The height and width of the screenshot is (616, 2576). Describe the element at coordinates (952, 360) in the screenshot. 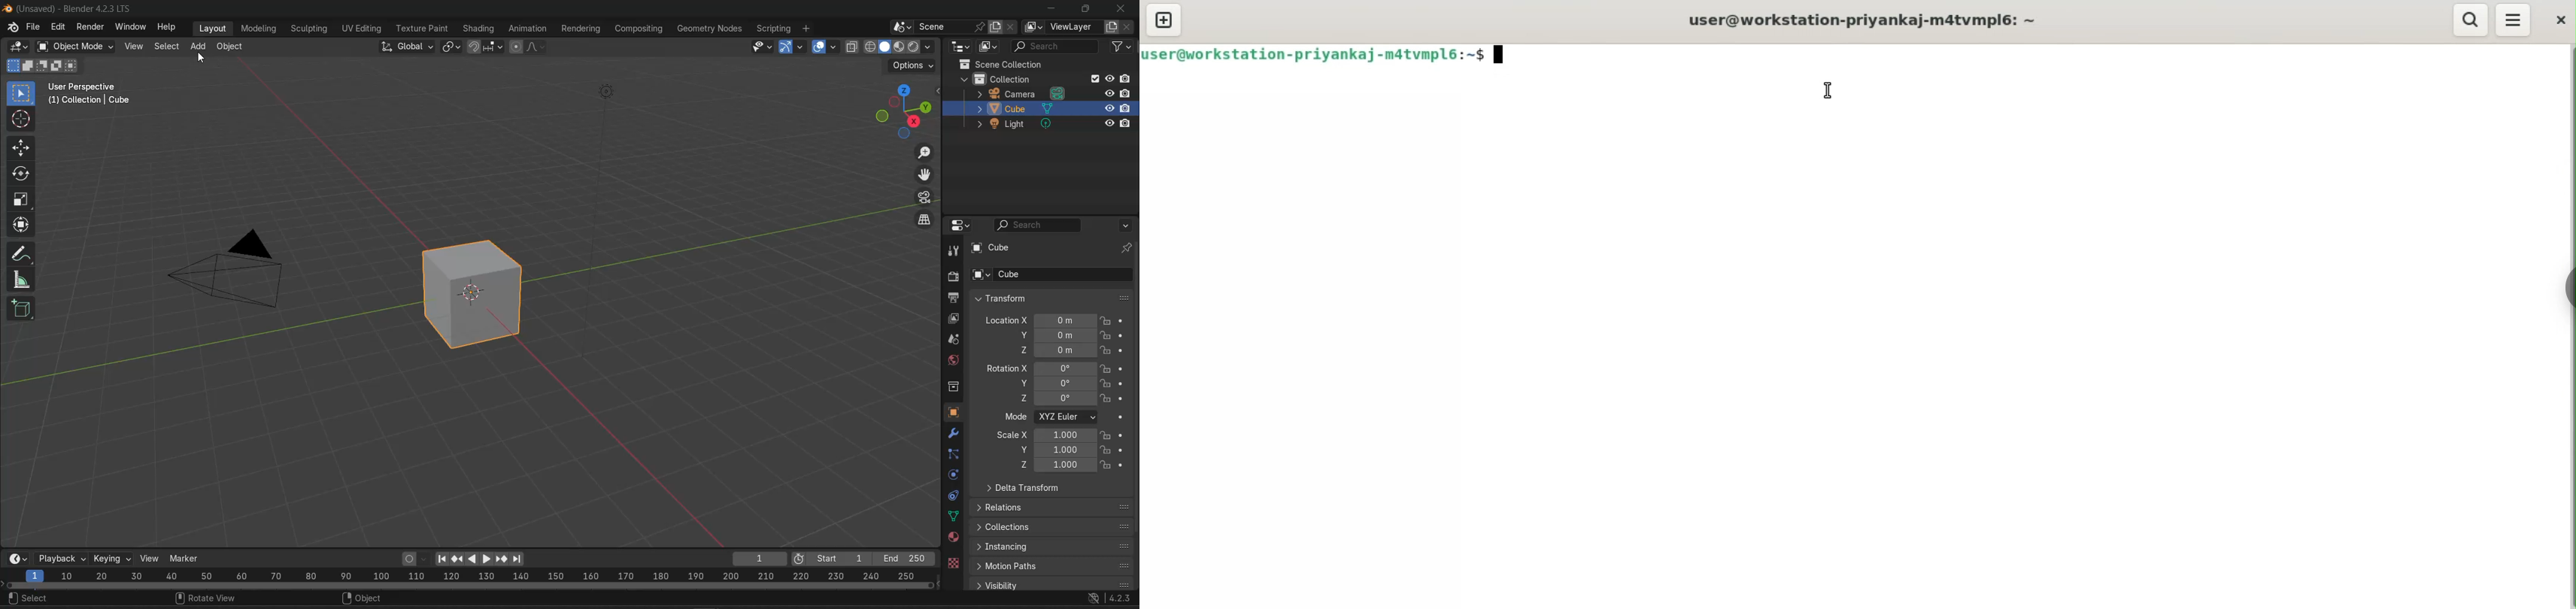

I see `world` at that location.